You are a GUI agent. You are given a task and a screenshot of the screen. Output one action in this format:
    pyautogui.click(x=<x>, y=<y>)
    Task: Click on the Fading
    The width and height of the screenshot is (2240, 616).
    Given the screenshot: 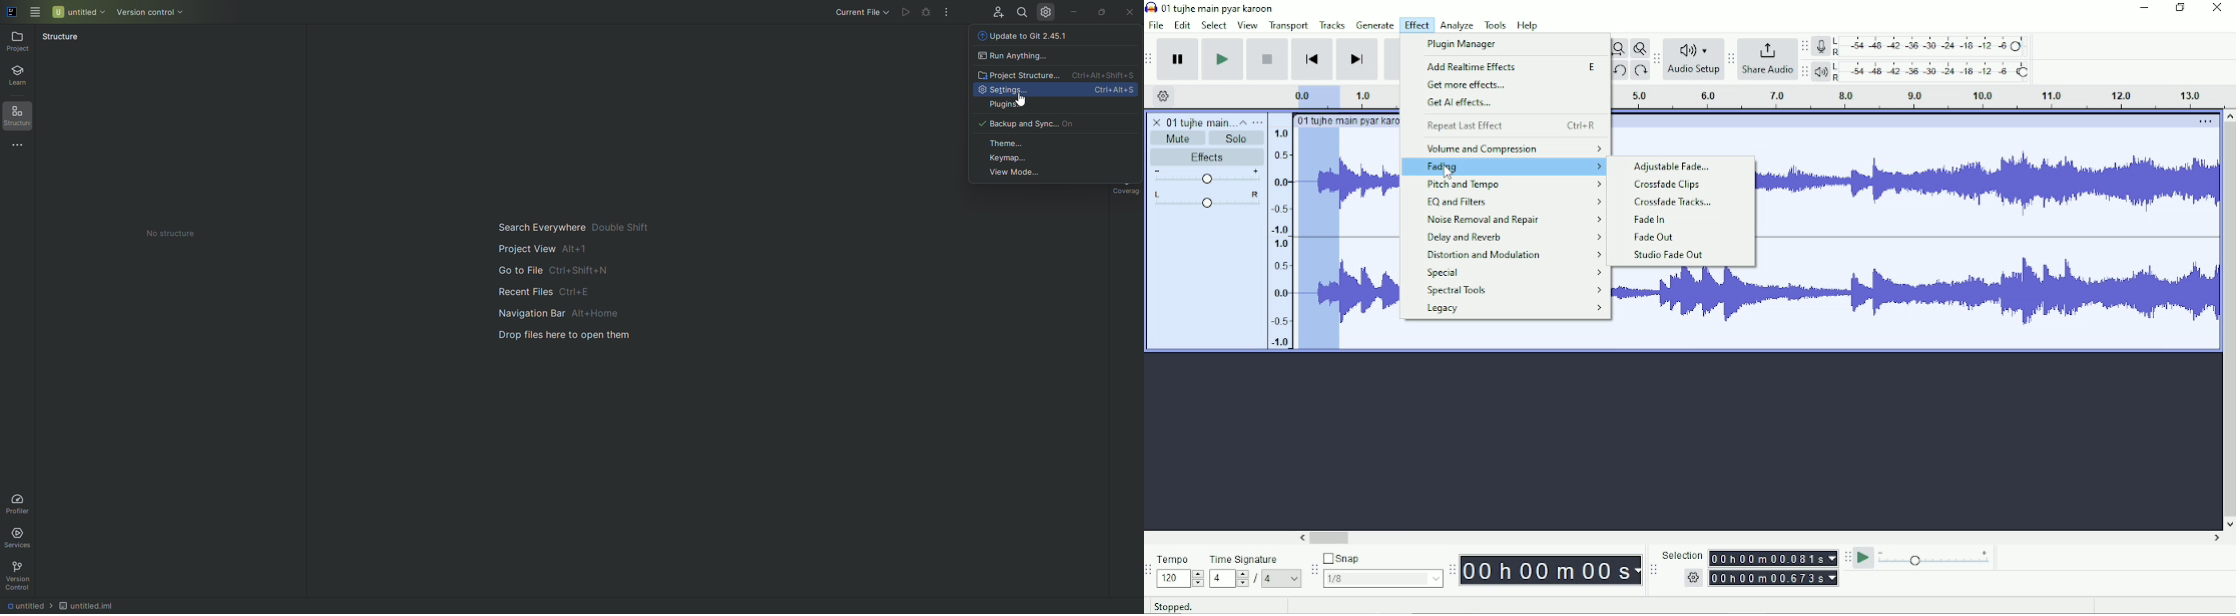 What is the action you would take?
    pyautogui.click(x=1504, y=167)
    